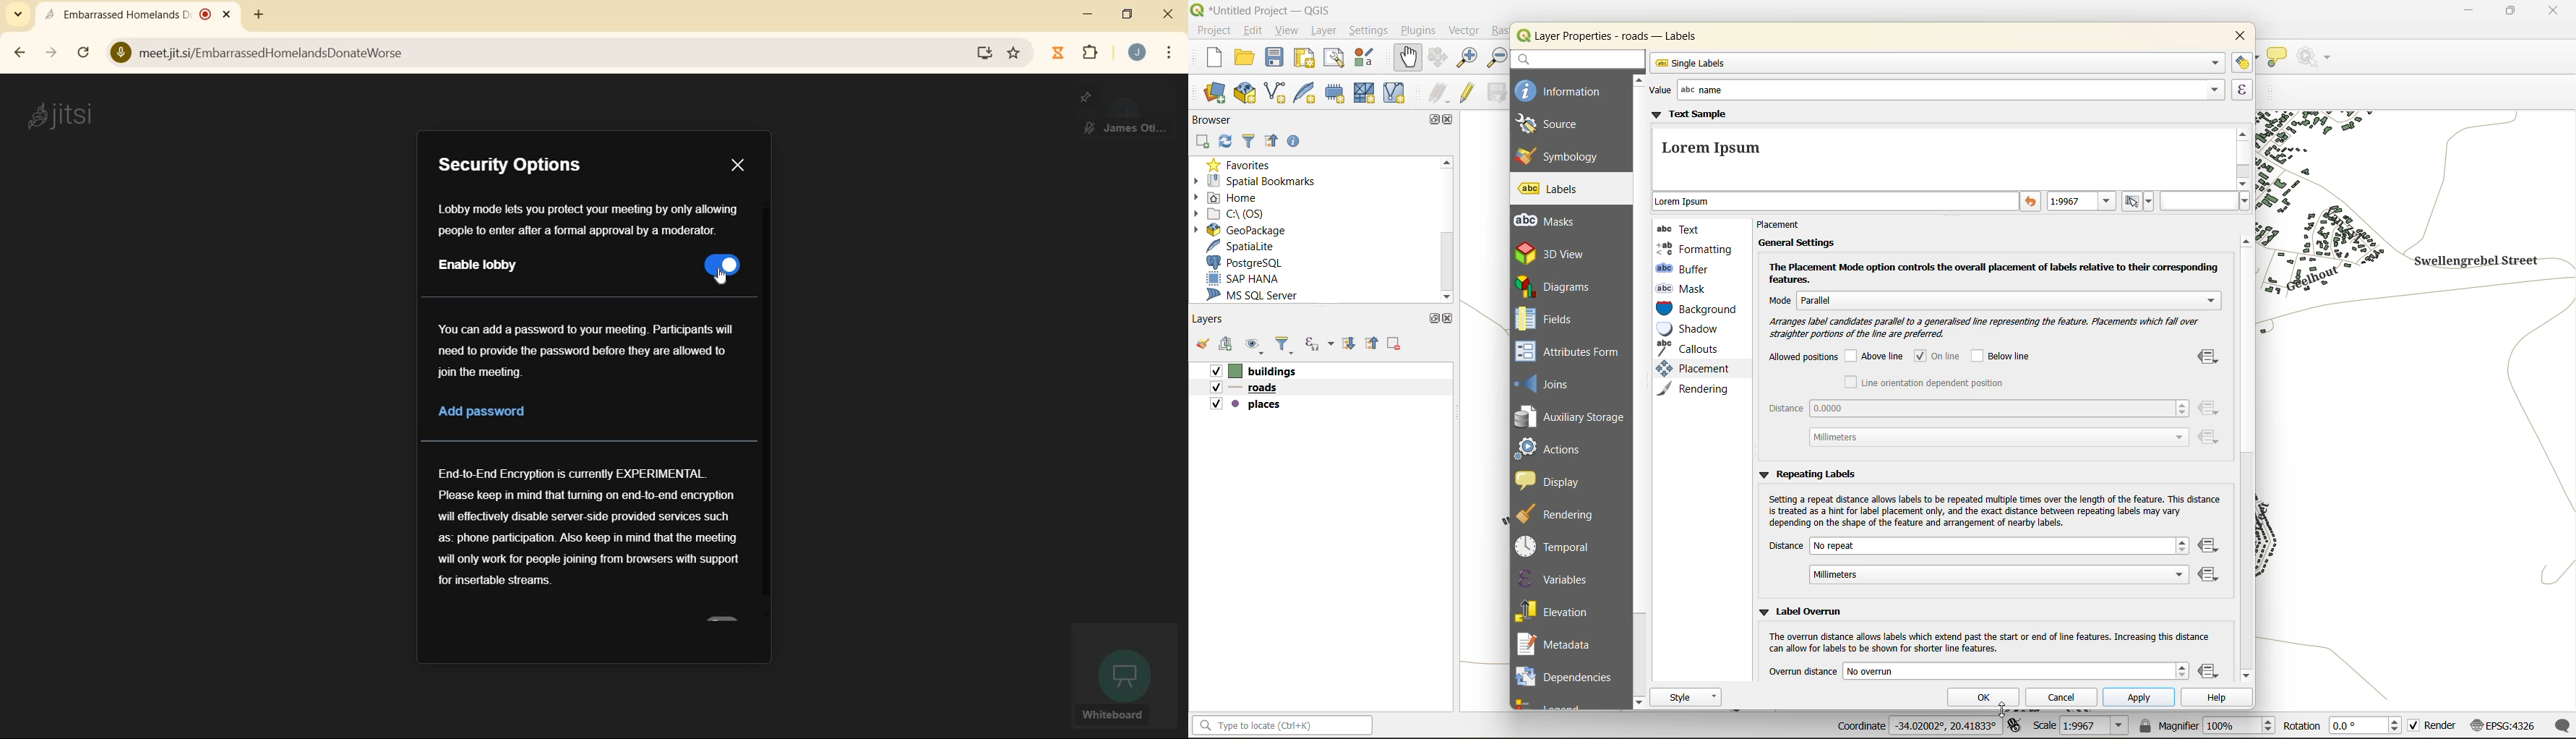  What do you see at coordinates (1168, 16) in the screenshot?
I see `close` at bounding box center [1168, 16].